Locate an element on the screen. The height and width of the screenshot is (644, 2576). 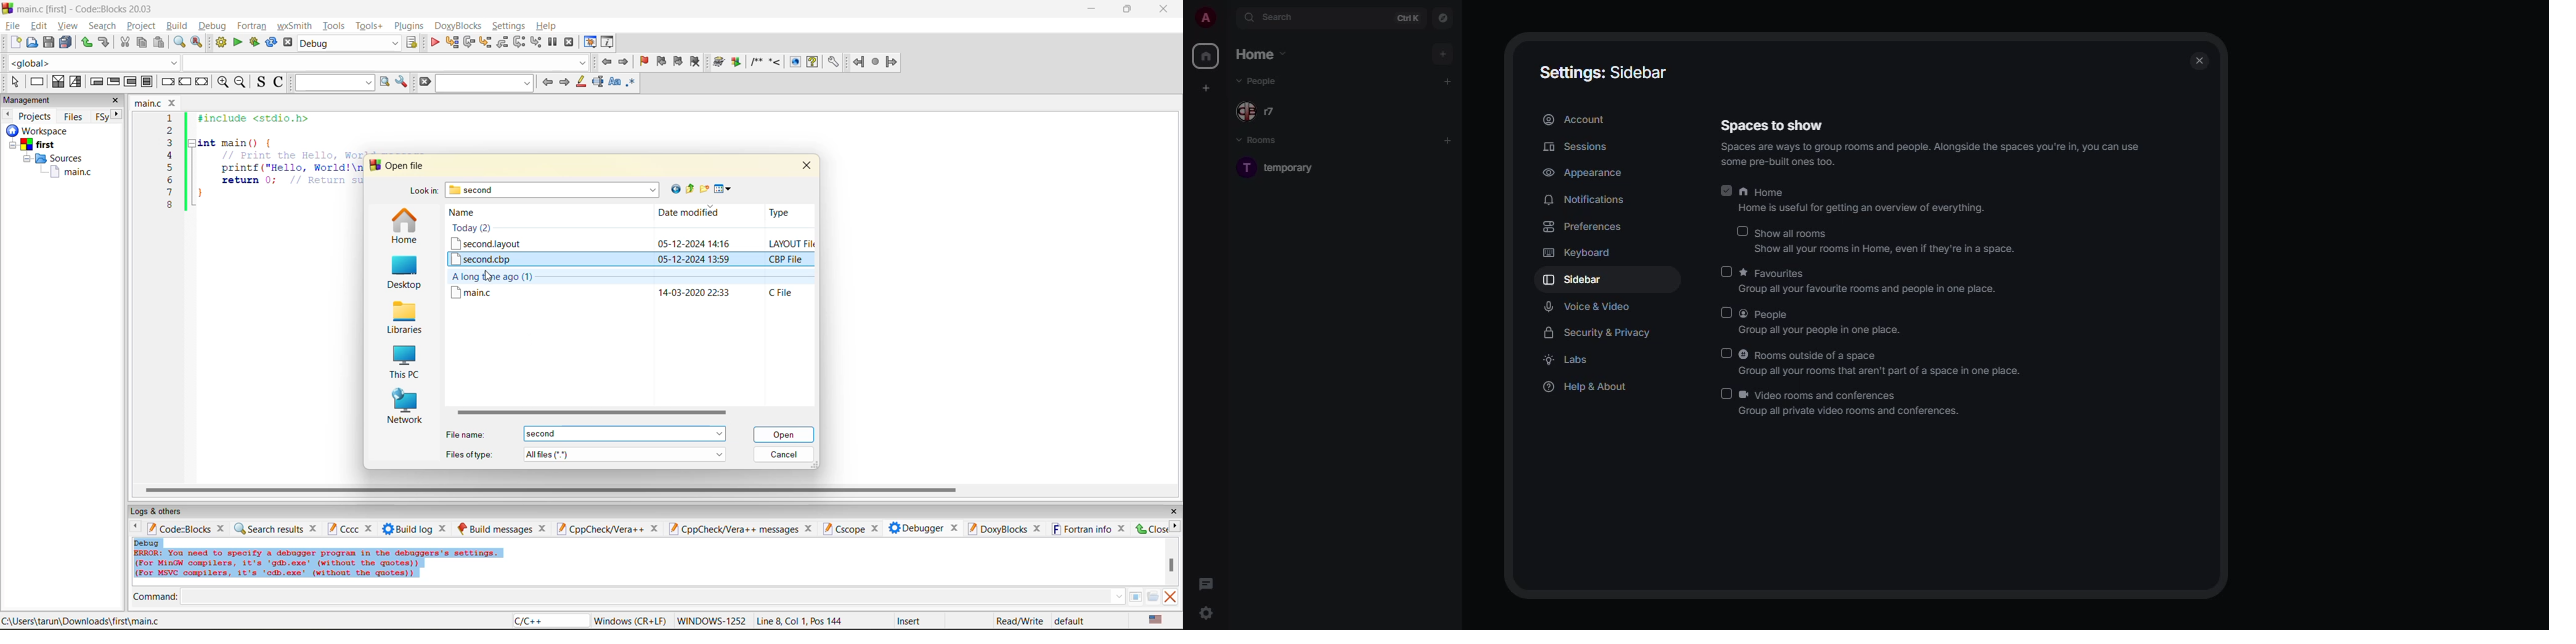
dropdown is located at coordinates (385, 62).